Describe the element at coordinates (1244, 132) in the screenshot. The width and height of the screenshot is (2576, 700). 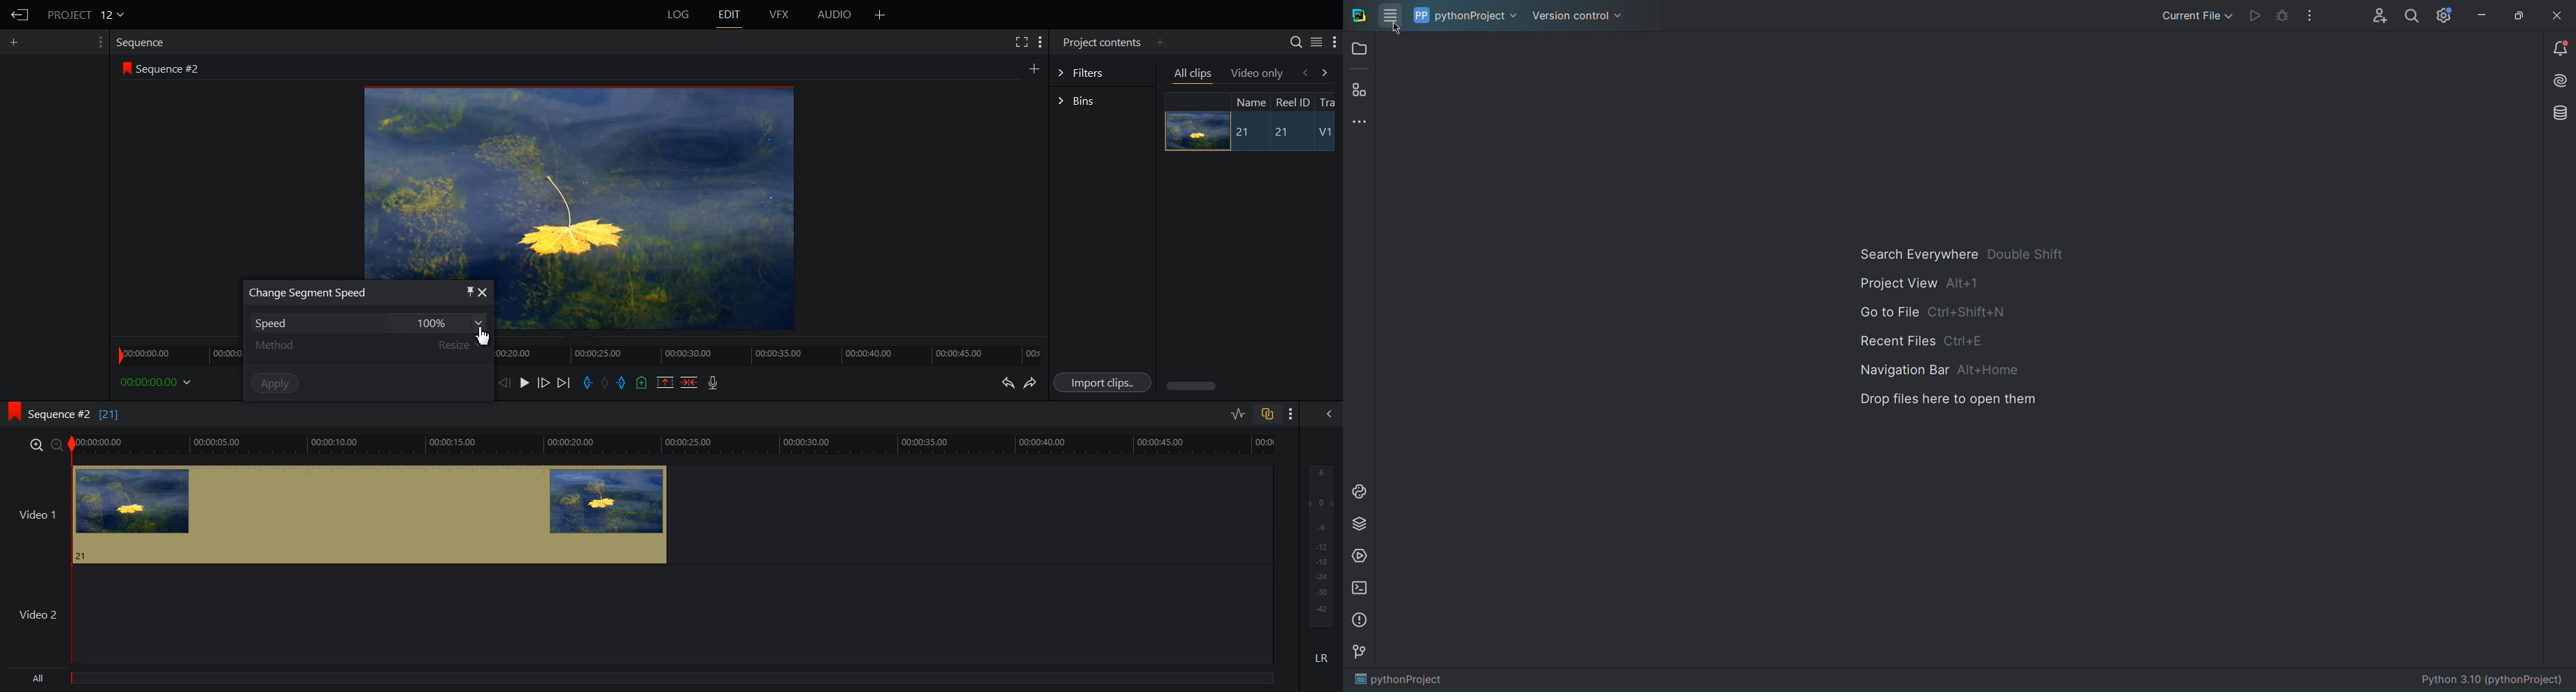
I see `21` at that location.